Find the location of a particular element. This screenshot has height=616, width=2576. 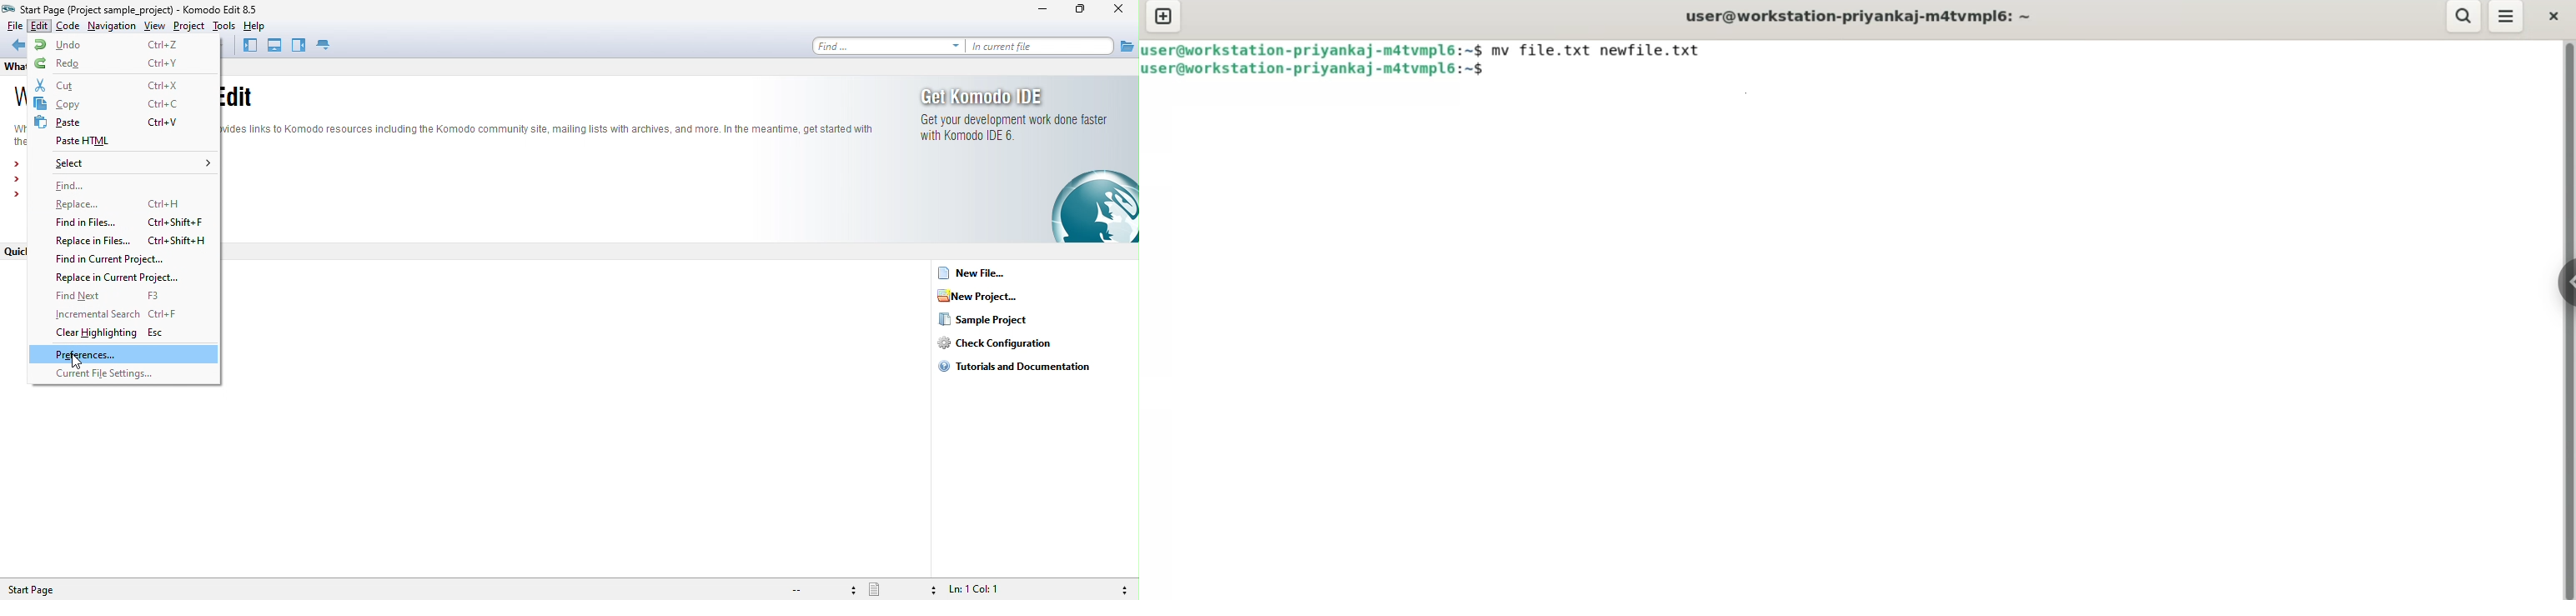

new tab is located at coordinates (1162, 18).